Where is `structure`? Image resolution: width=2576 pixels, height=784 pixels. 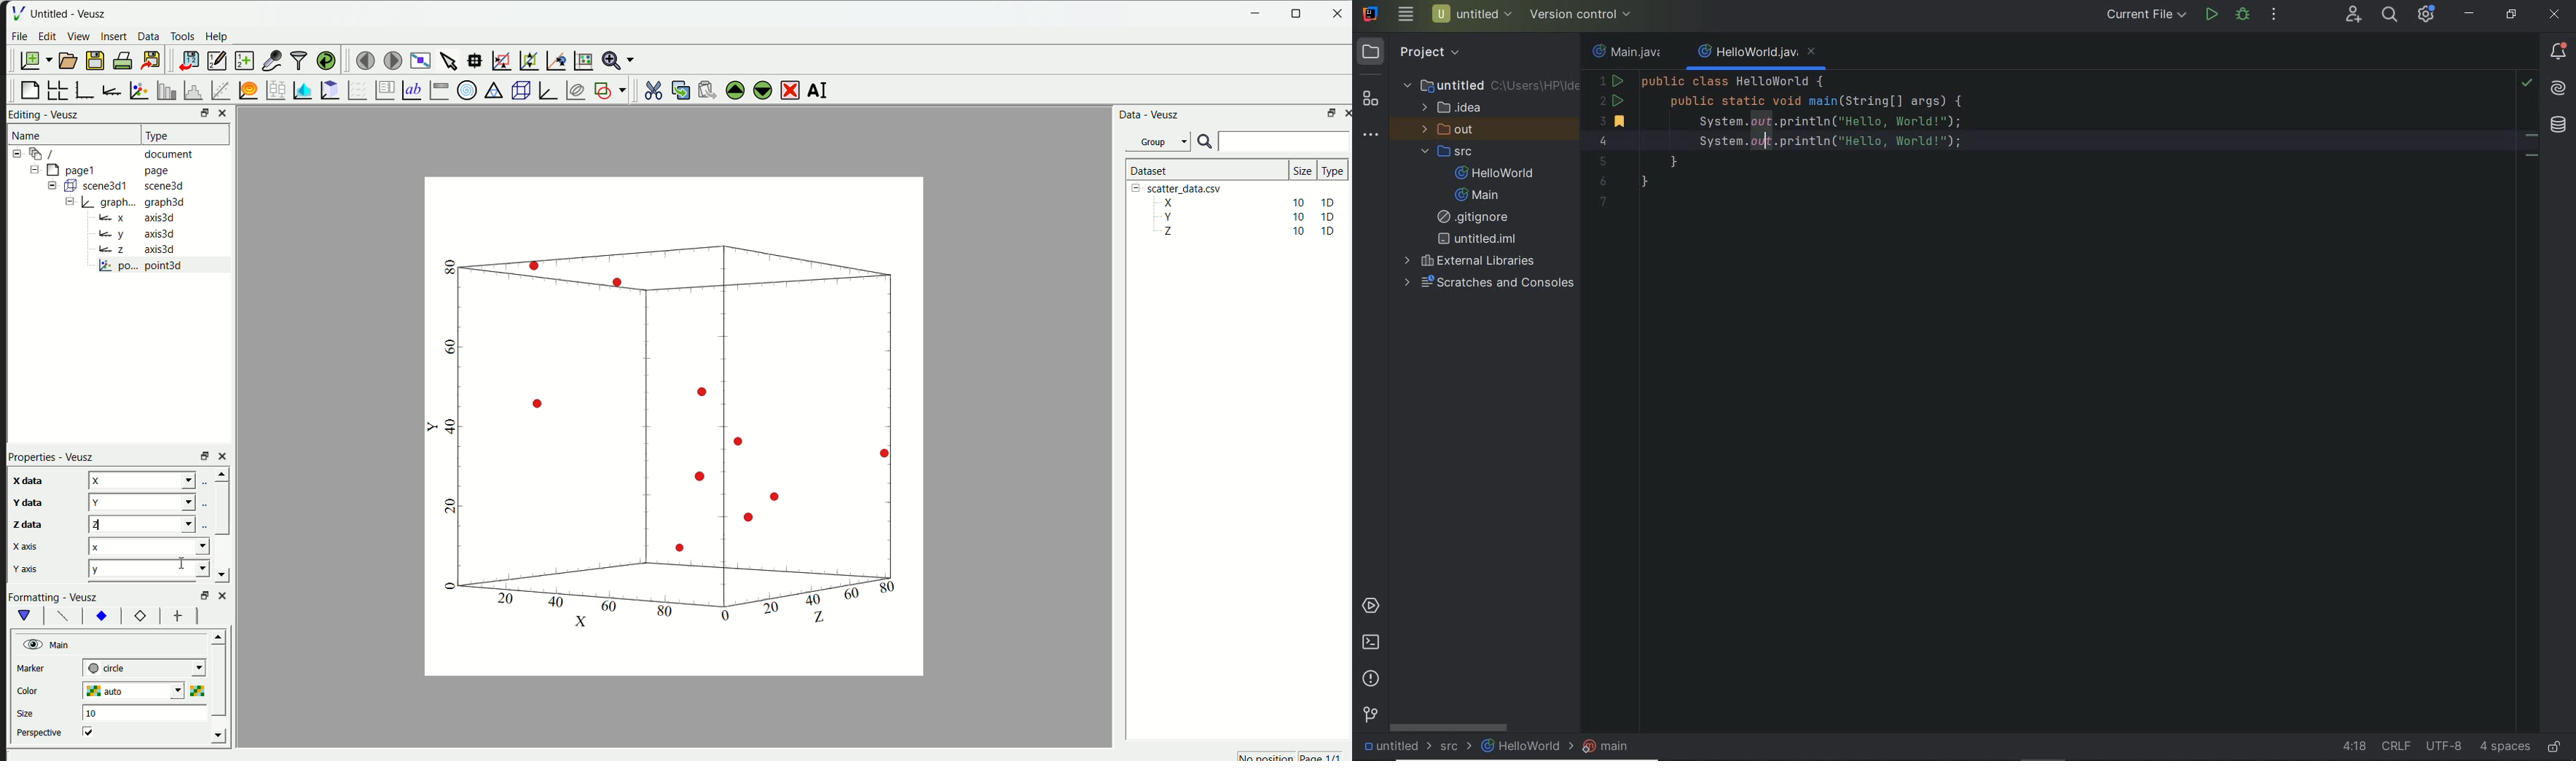
structure is located at coordinates (1370, 99).